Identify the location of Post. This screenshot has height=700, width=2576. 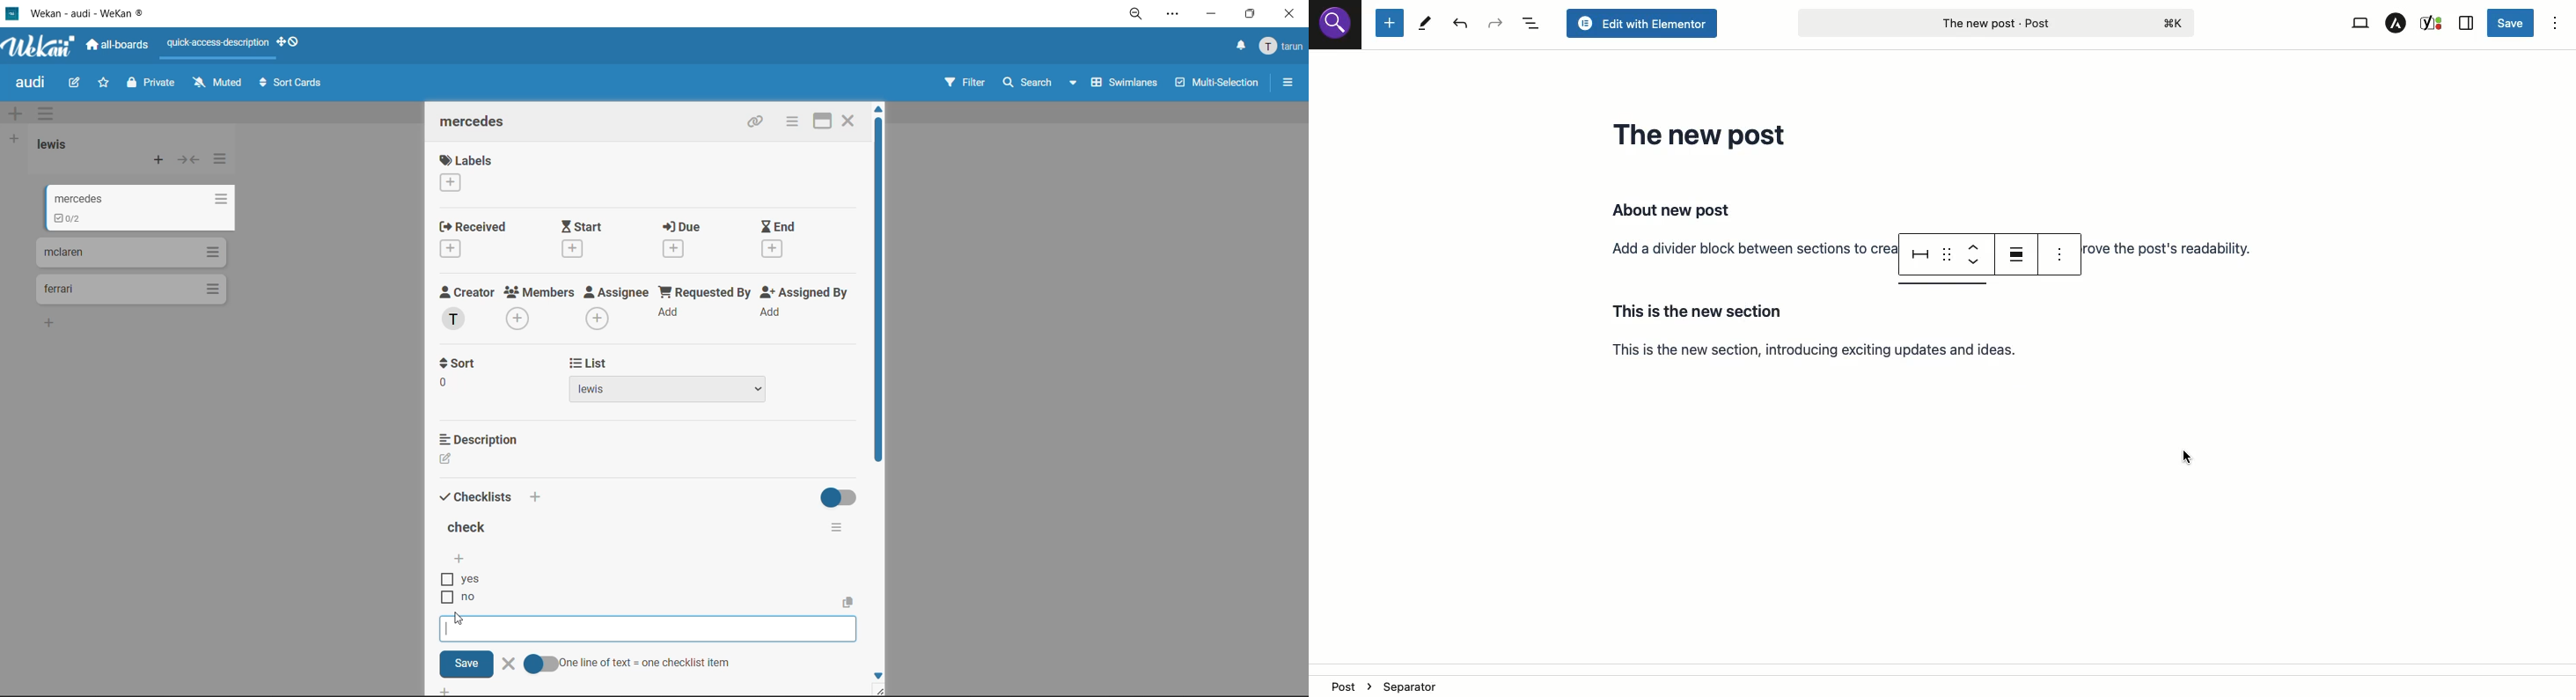
(1995, 22).